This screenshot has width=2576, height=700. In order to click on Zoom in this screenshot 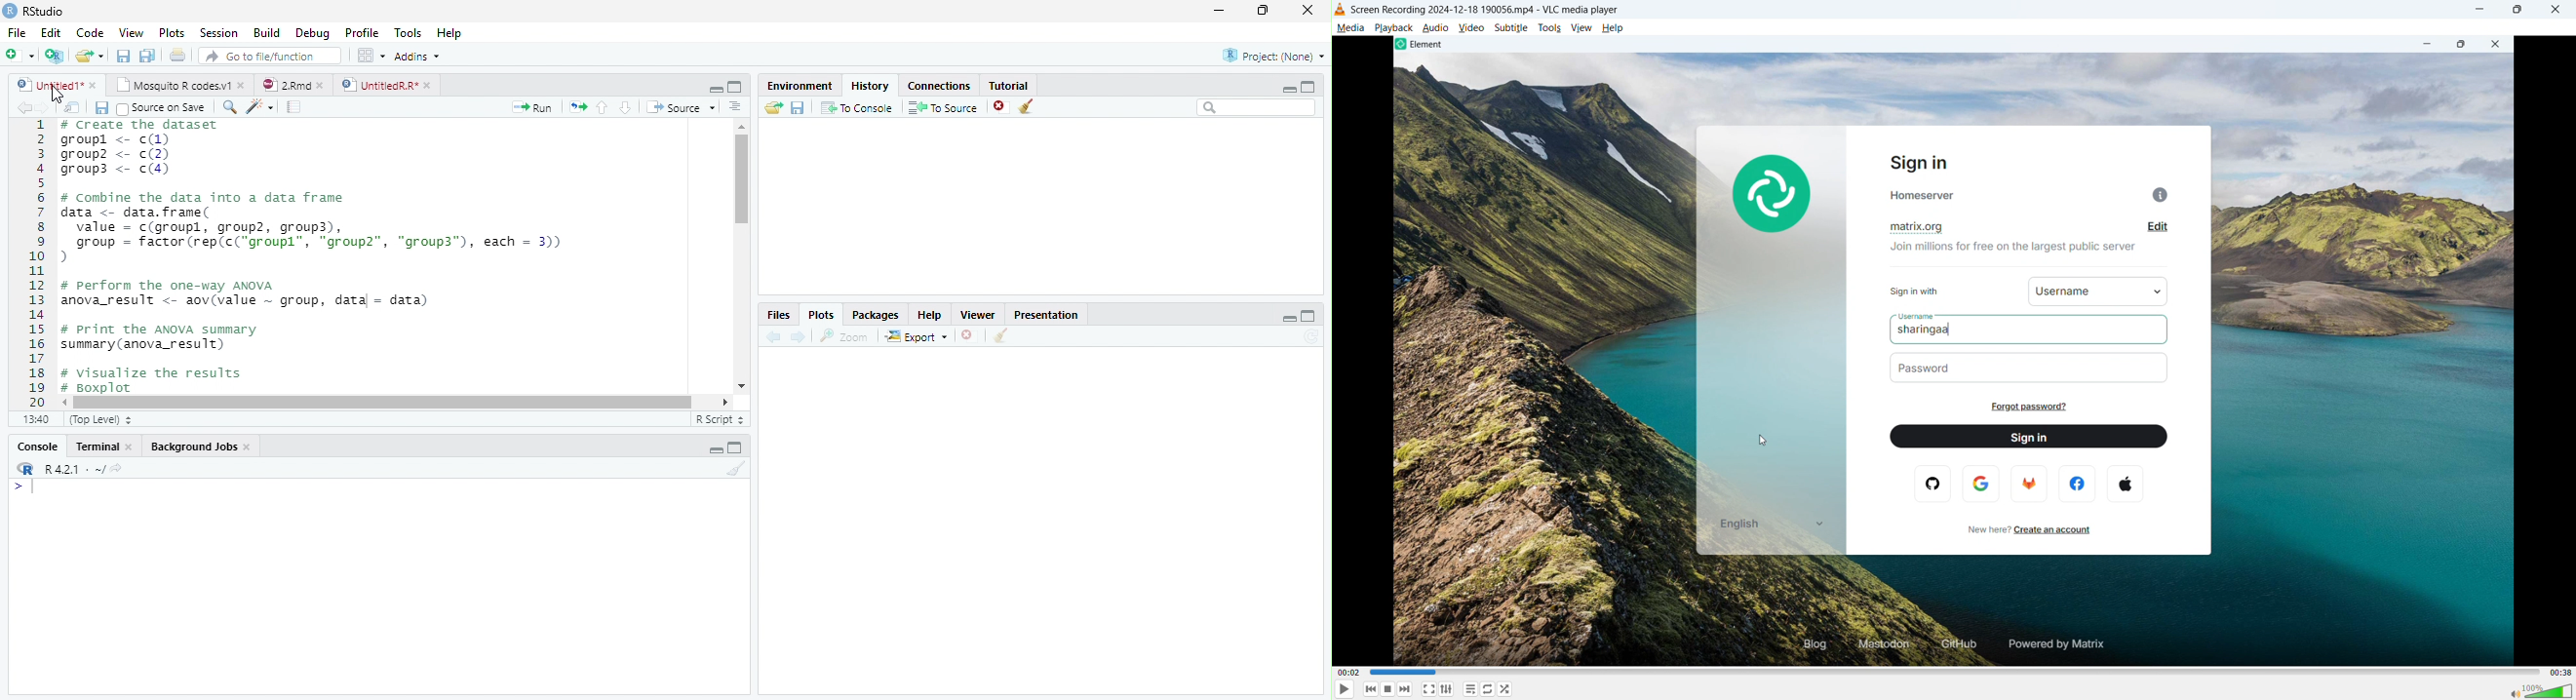, I will do `click(845, 336)`.